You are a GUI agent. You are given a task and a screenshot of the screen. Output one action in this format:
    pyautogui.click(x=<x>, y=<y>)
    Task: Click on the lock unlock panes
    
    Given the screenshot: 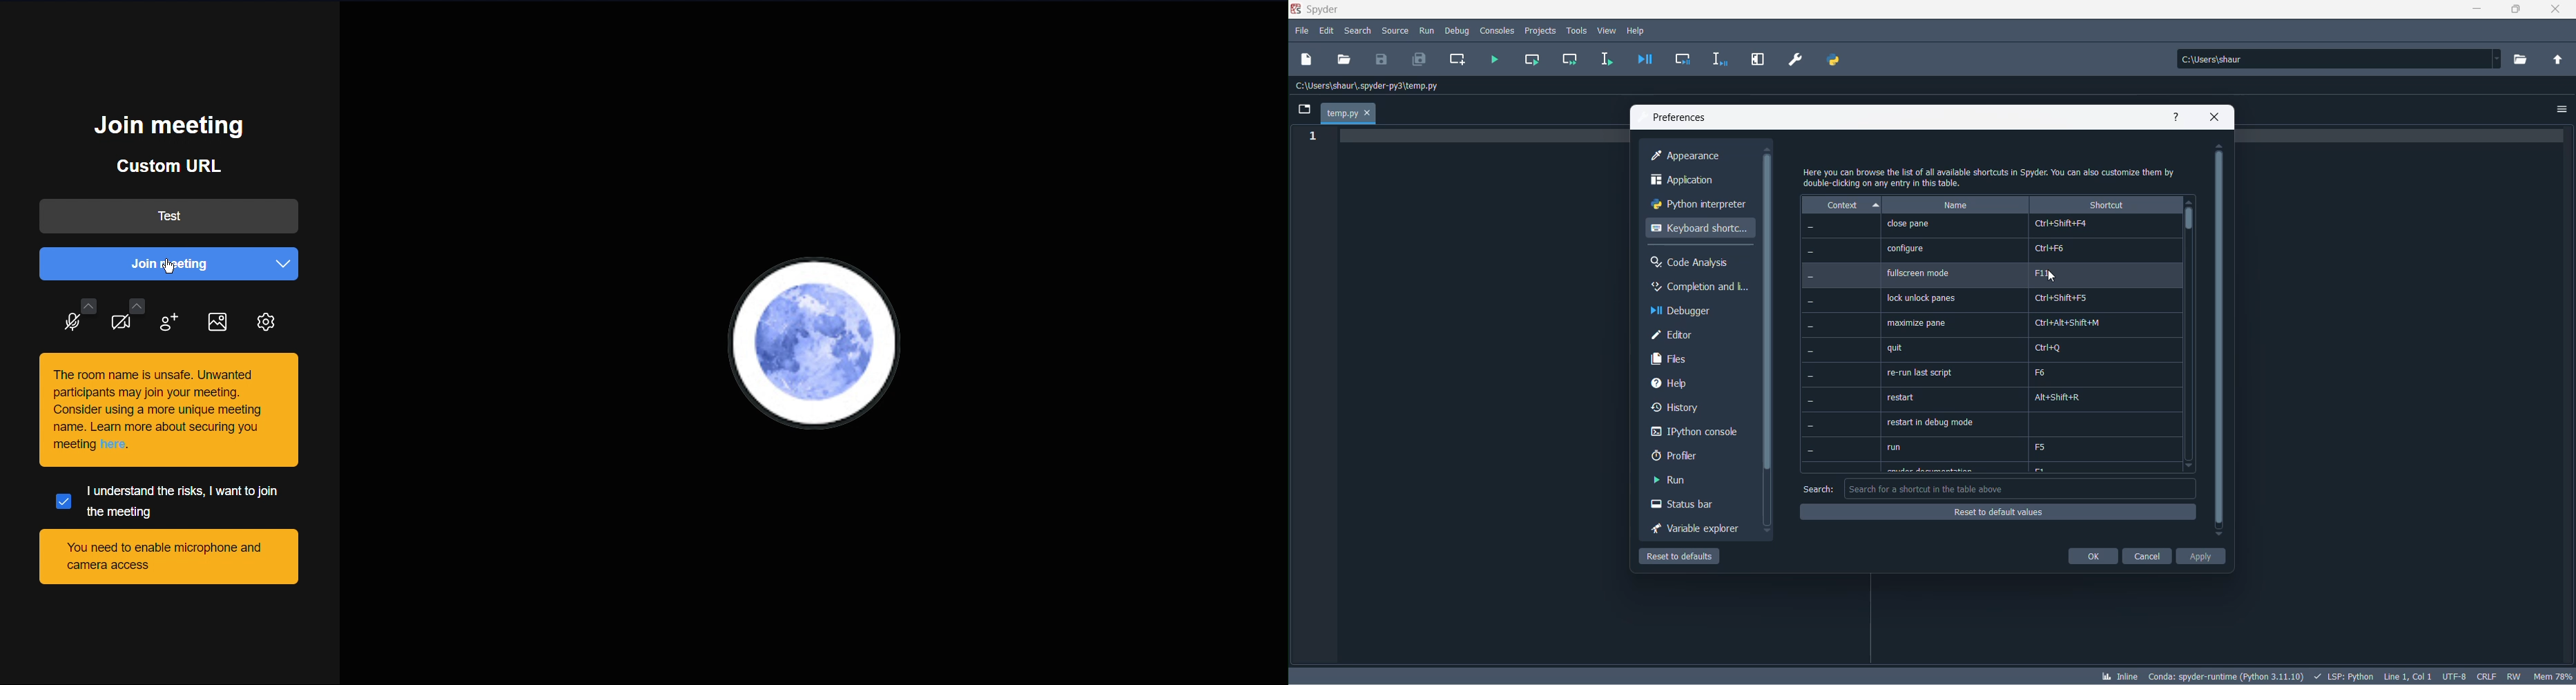 What is the action you would take?
    pyautogui.click(x=1924, y=298)
    